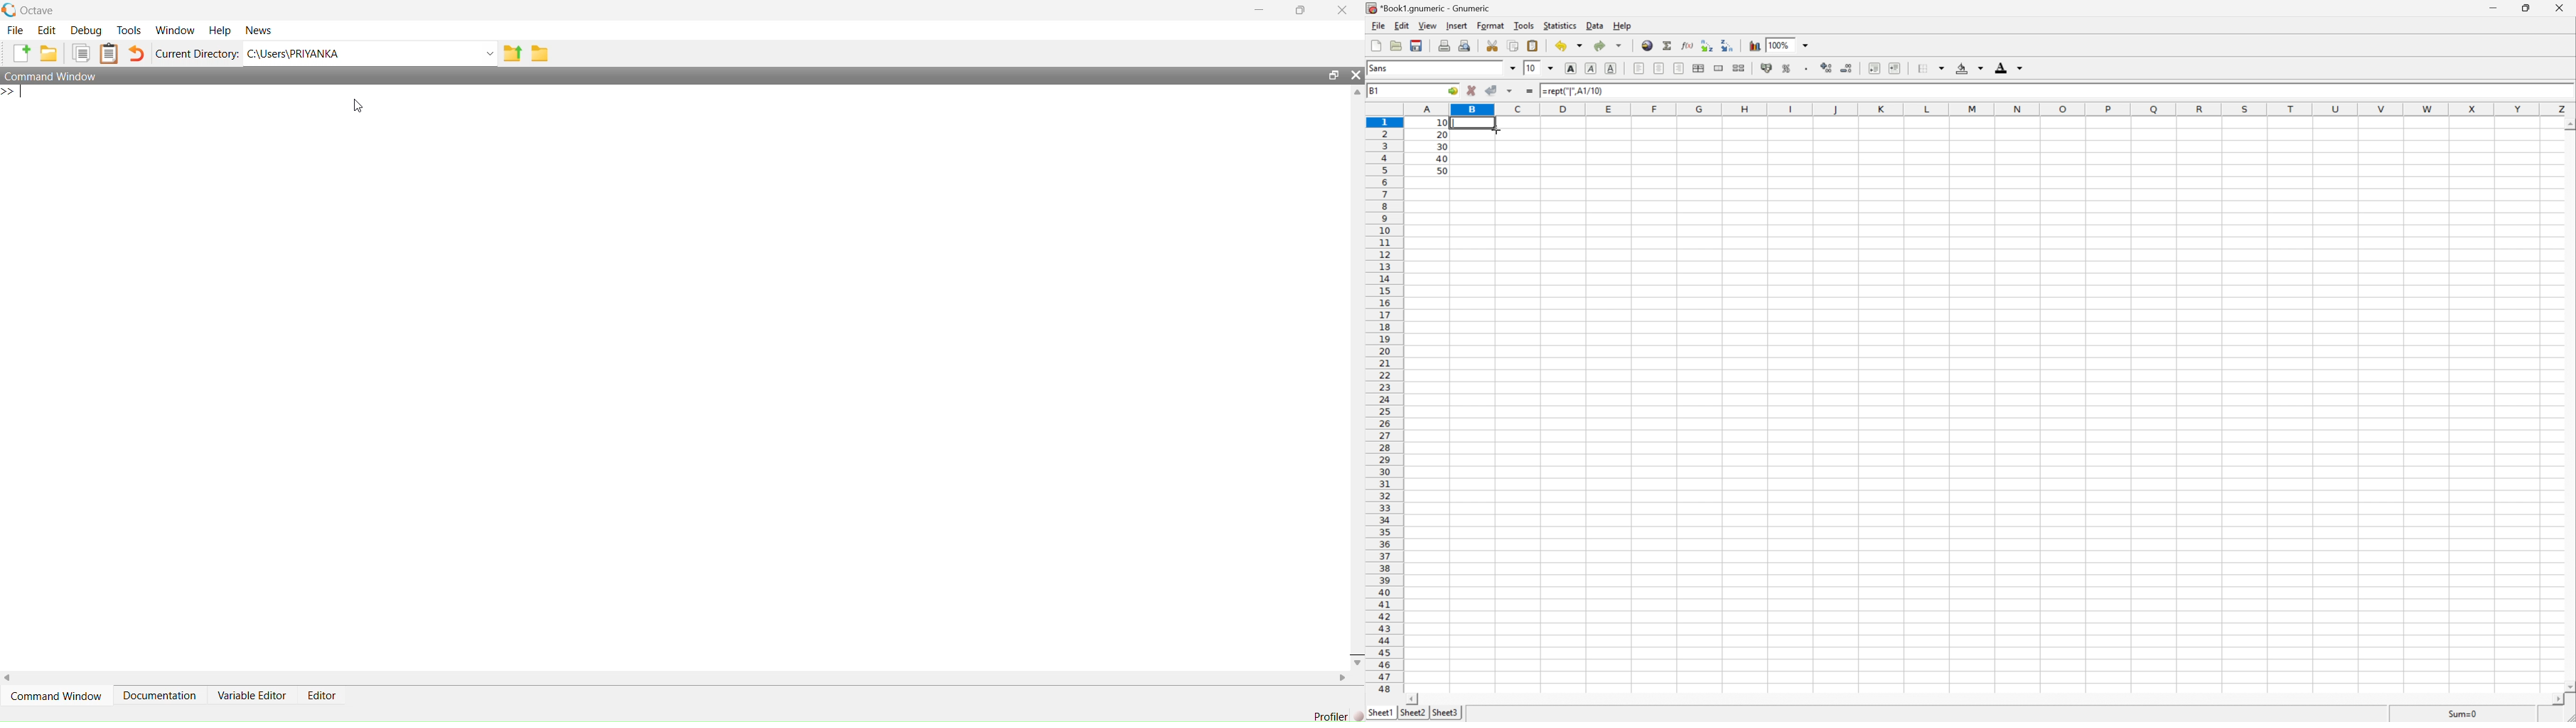  I want to click on Restore, so click(1335, 75).